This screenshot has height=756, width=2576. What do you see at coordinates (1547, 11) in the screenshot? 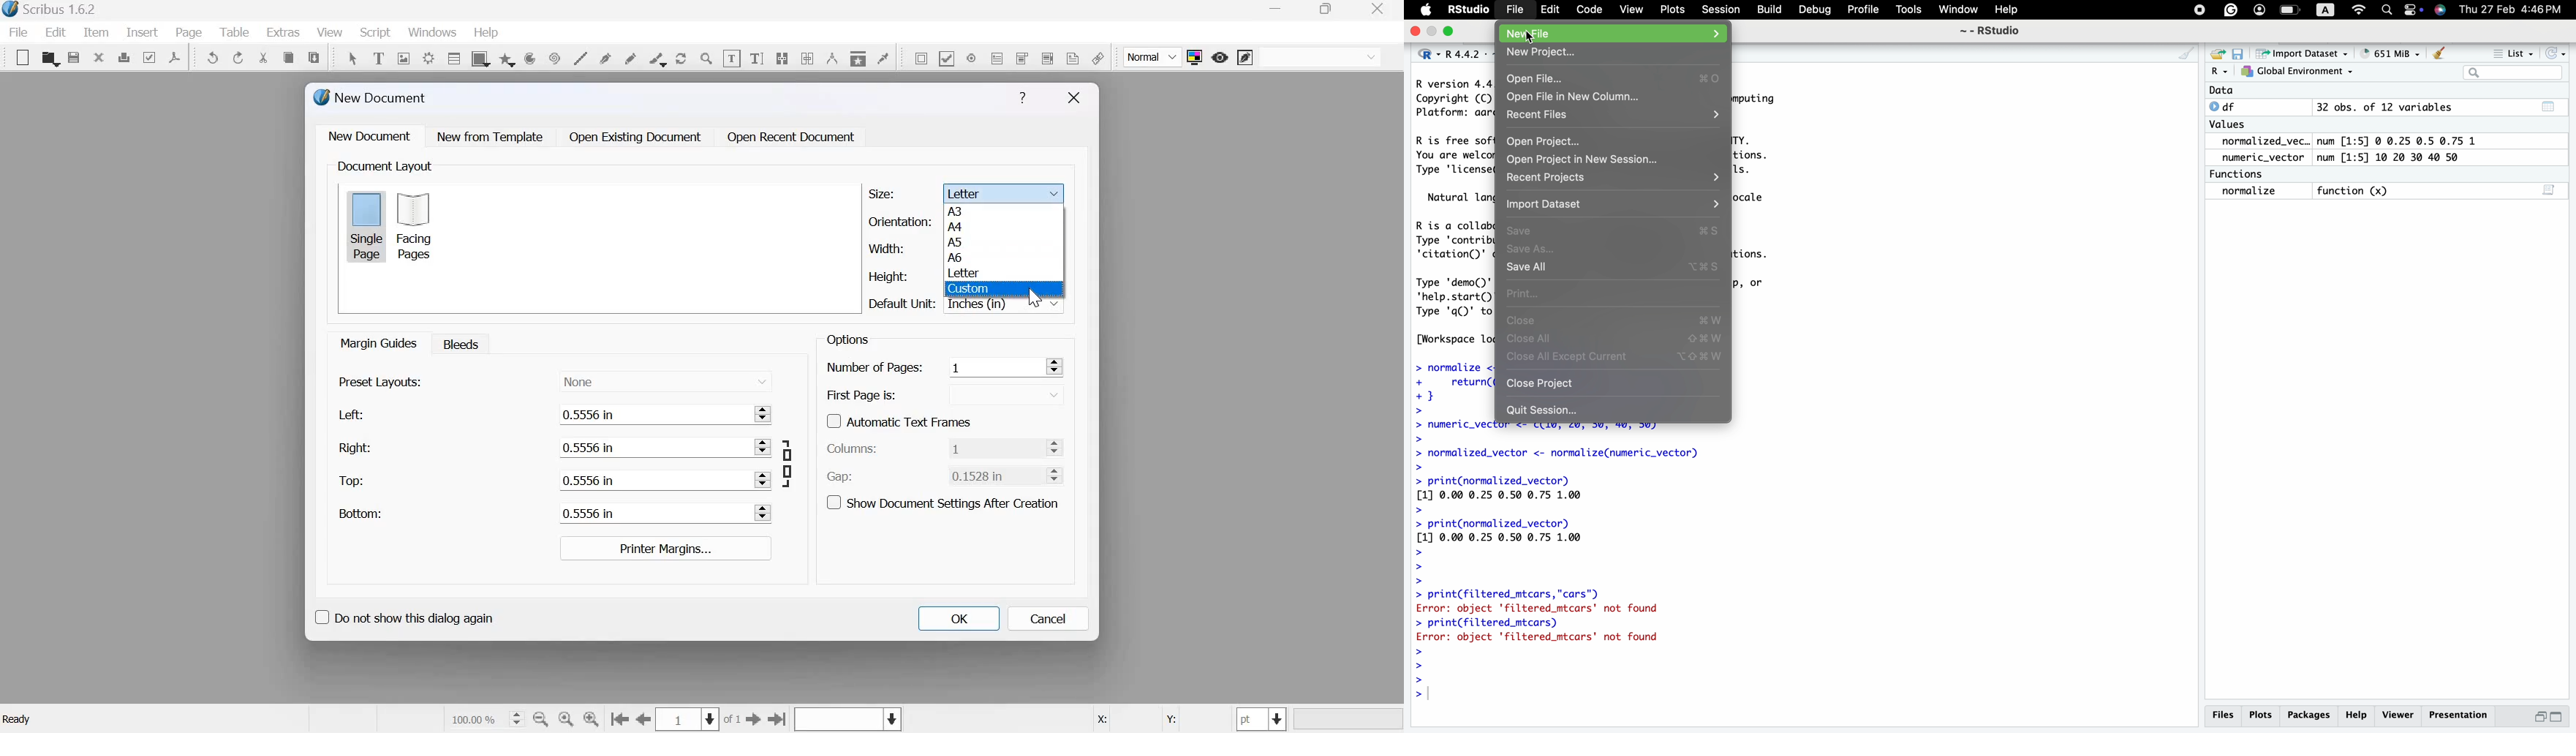
I see `Edit` at bounding box center [1547, 11].